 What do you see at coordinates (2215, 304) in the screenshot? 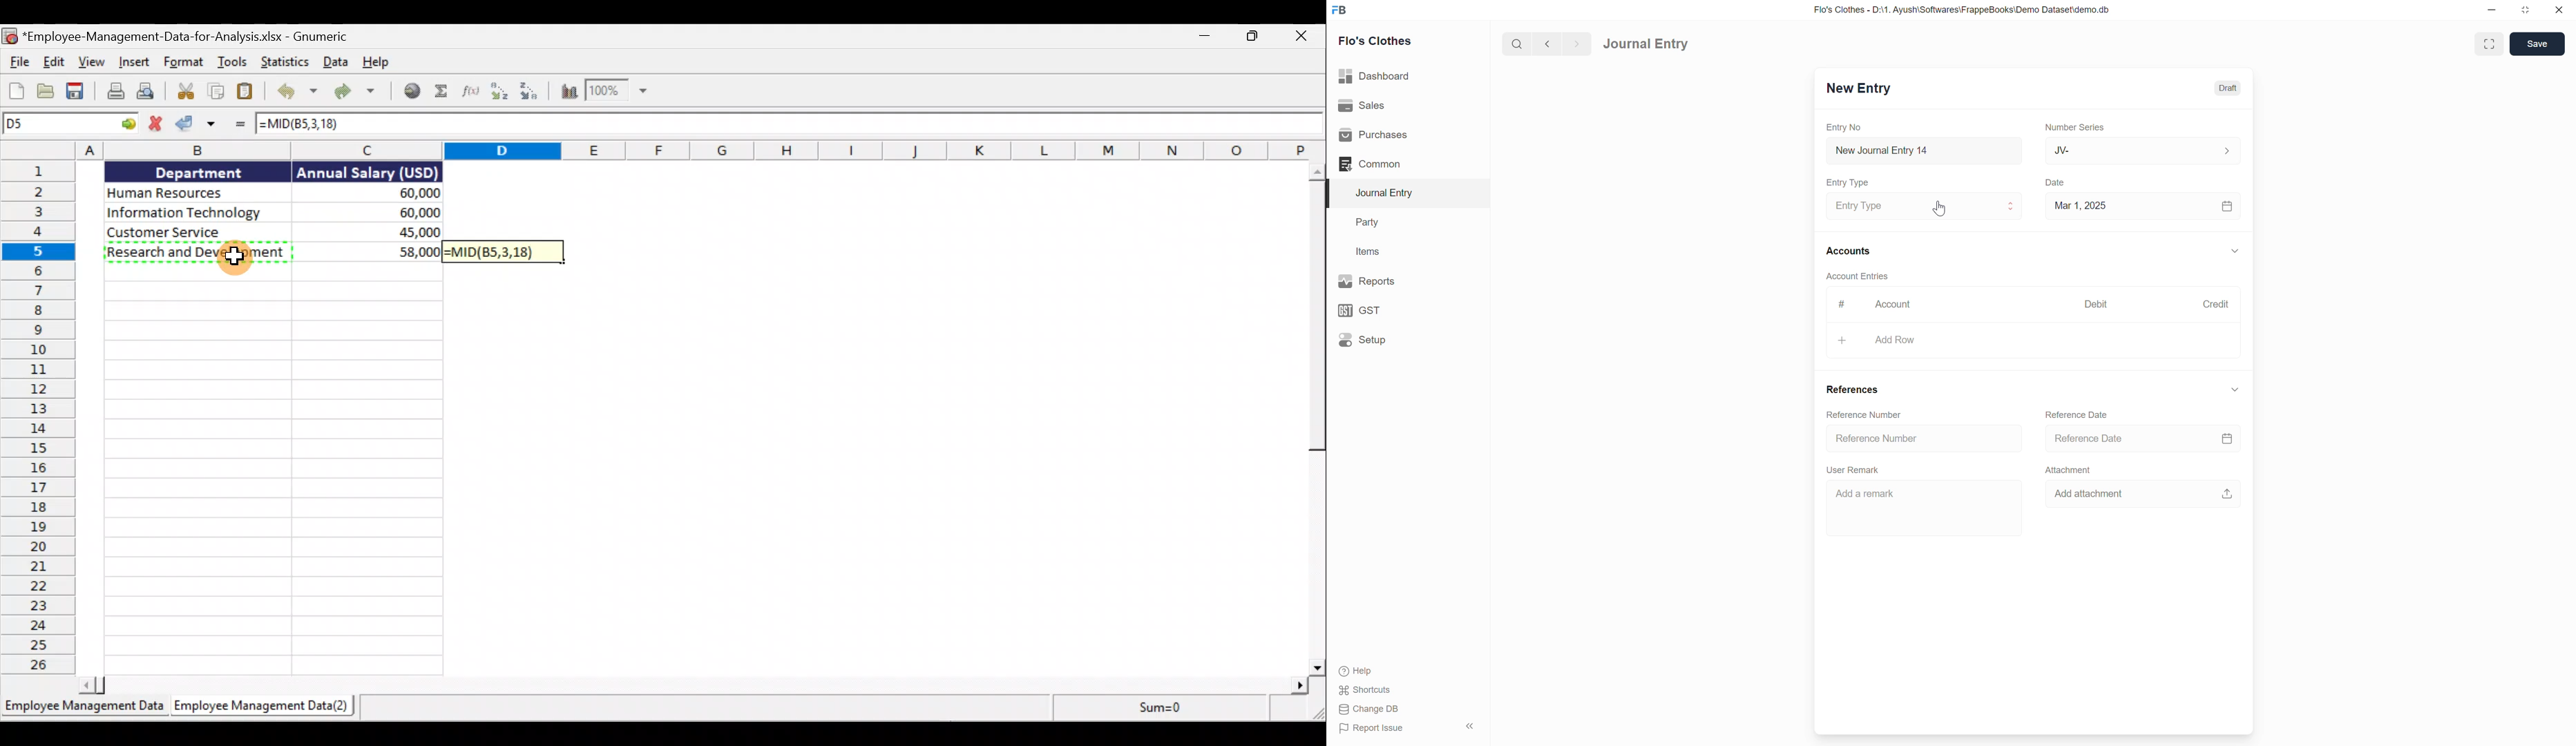
I see `Credit` at bounding box center [2215, 304].